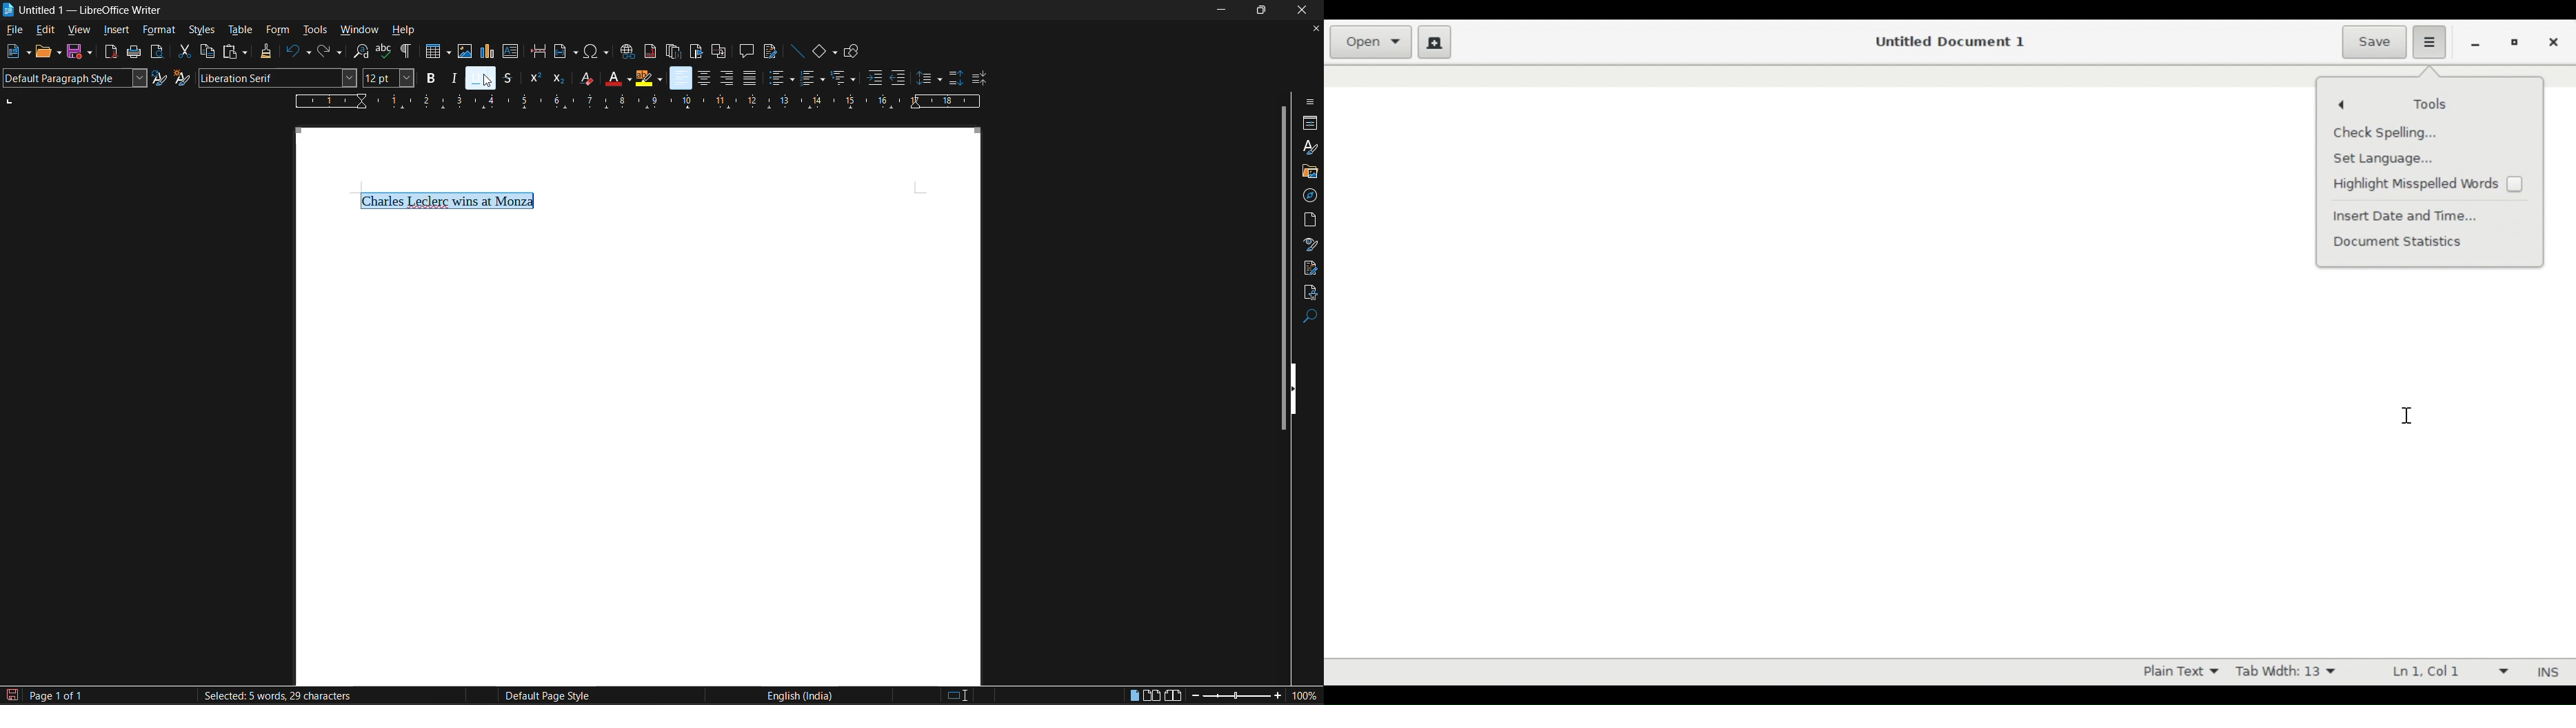 The width and height of the screenshot is (2576, 728). What do you see at coordinates (696, 52) in the screenshot?
I see `insert bookmark` at bounding box center [696, 52].